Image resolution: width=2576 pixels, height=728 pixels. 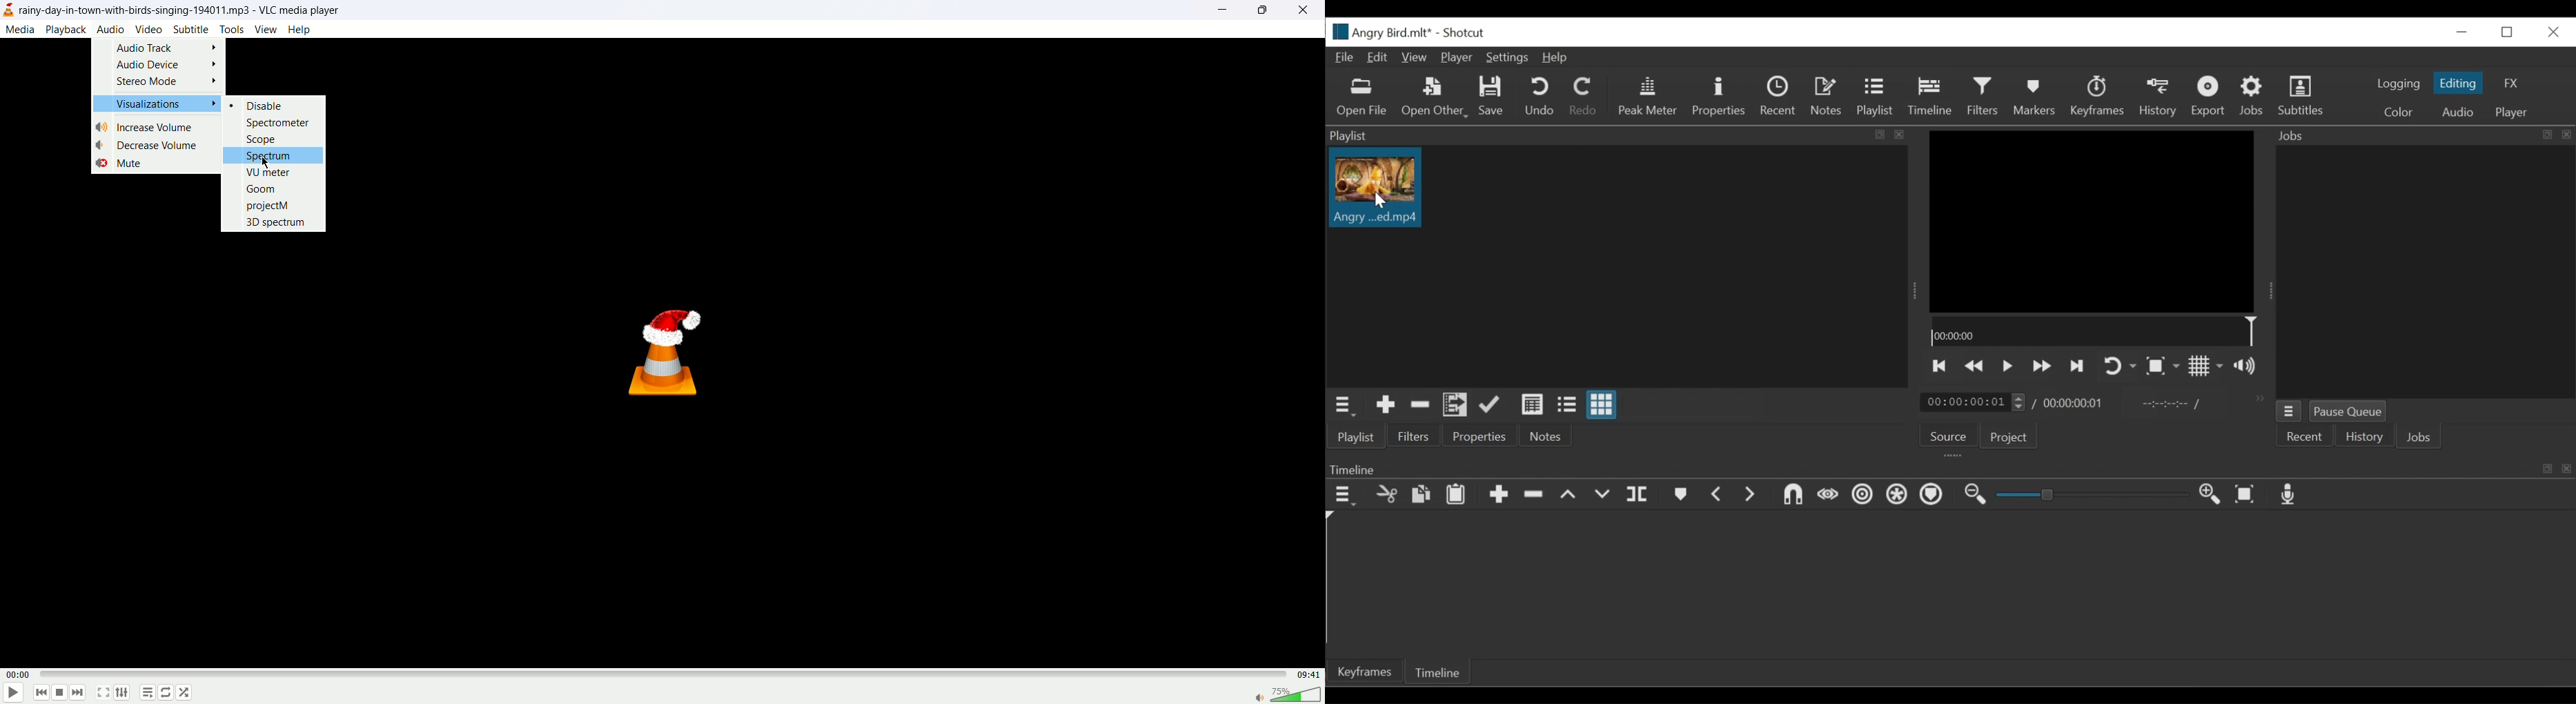 I want to click on Skip to the previous point, so click(x=1941, y=366).